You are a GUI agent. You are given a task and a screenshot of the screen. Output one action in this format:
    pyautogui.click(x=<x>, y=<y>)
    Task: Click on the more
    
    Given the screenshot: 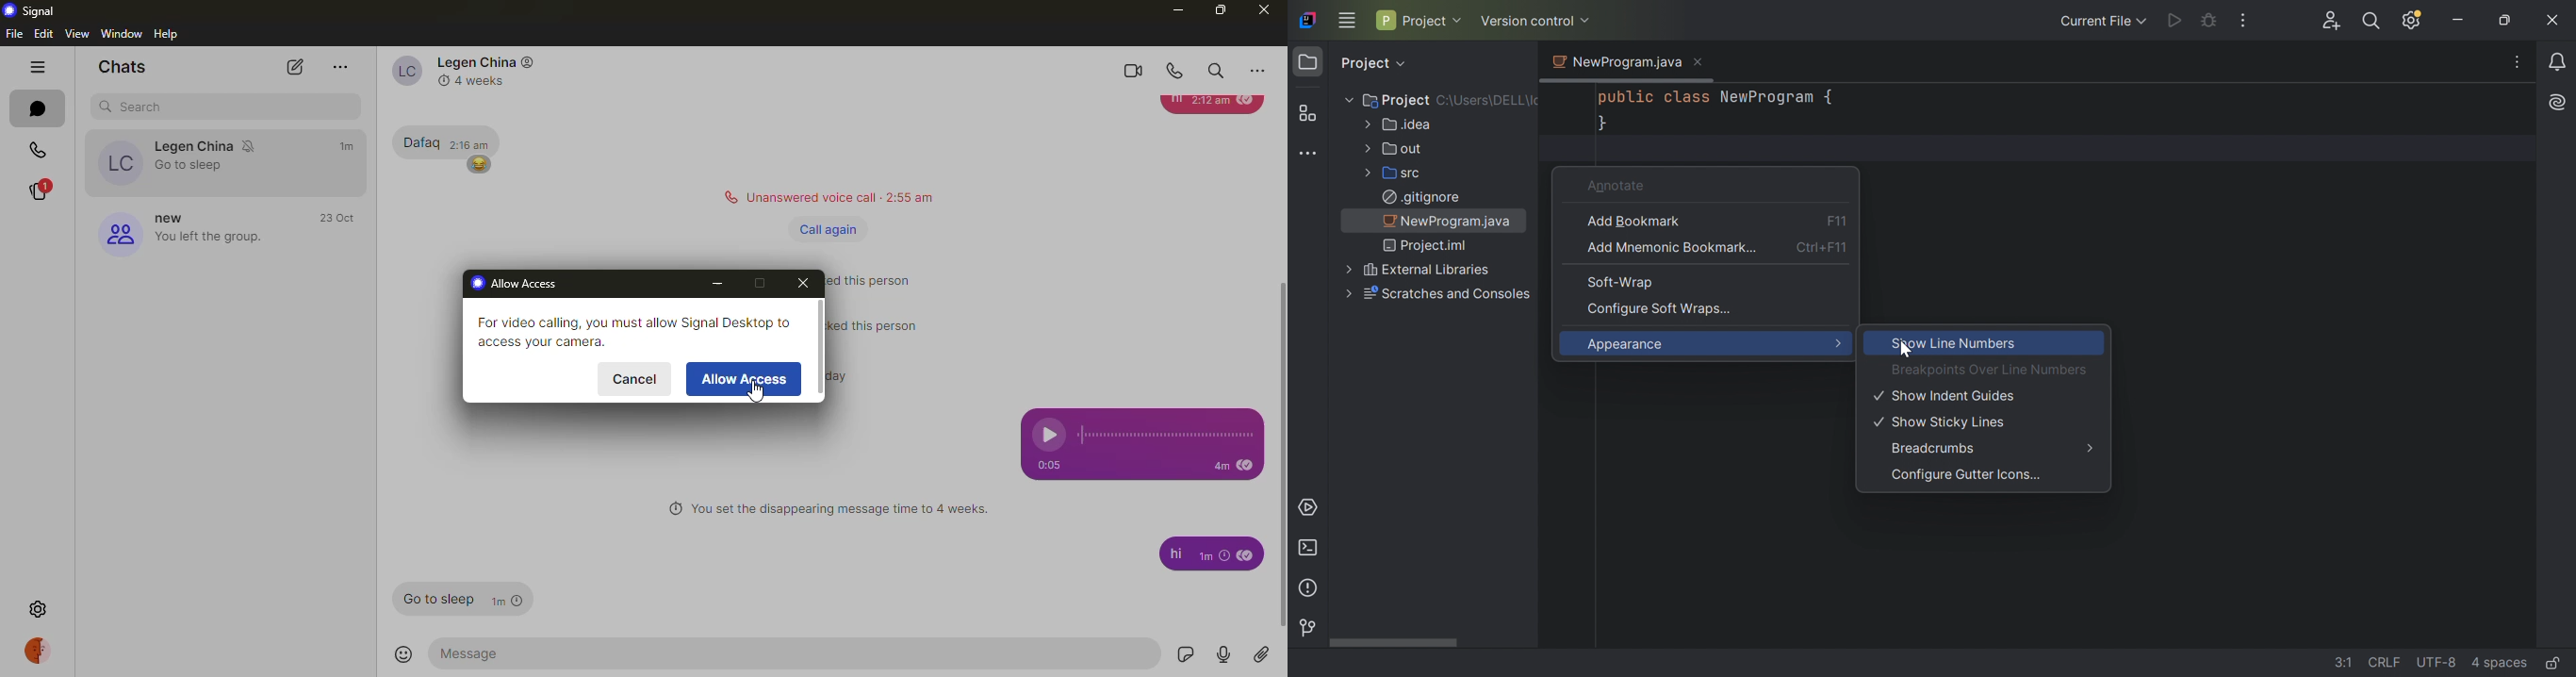 What is the action you would take?
    pyautogui.click(x=337, y=67)
    